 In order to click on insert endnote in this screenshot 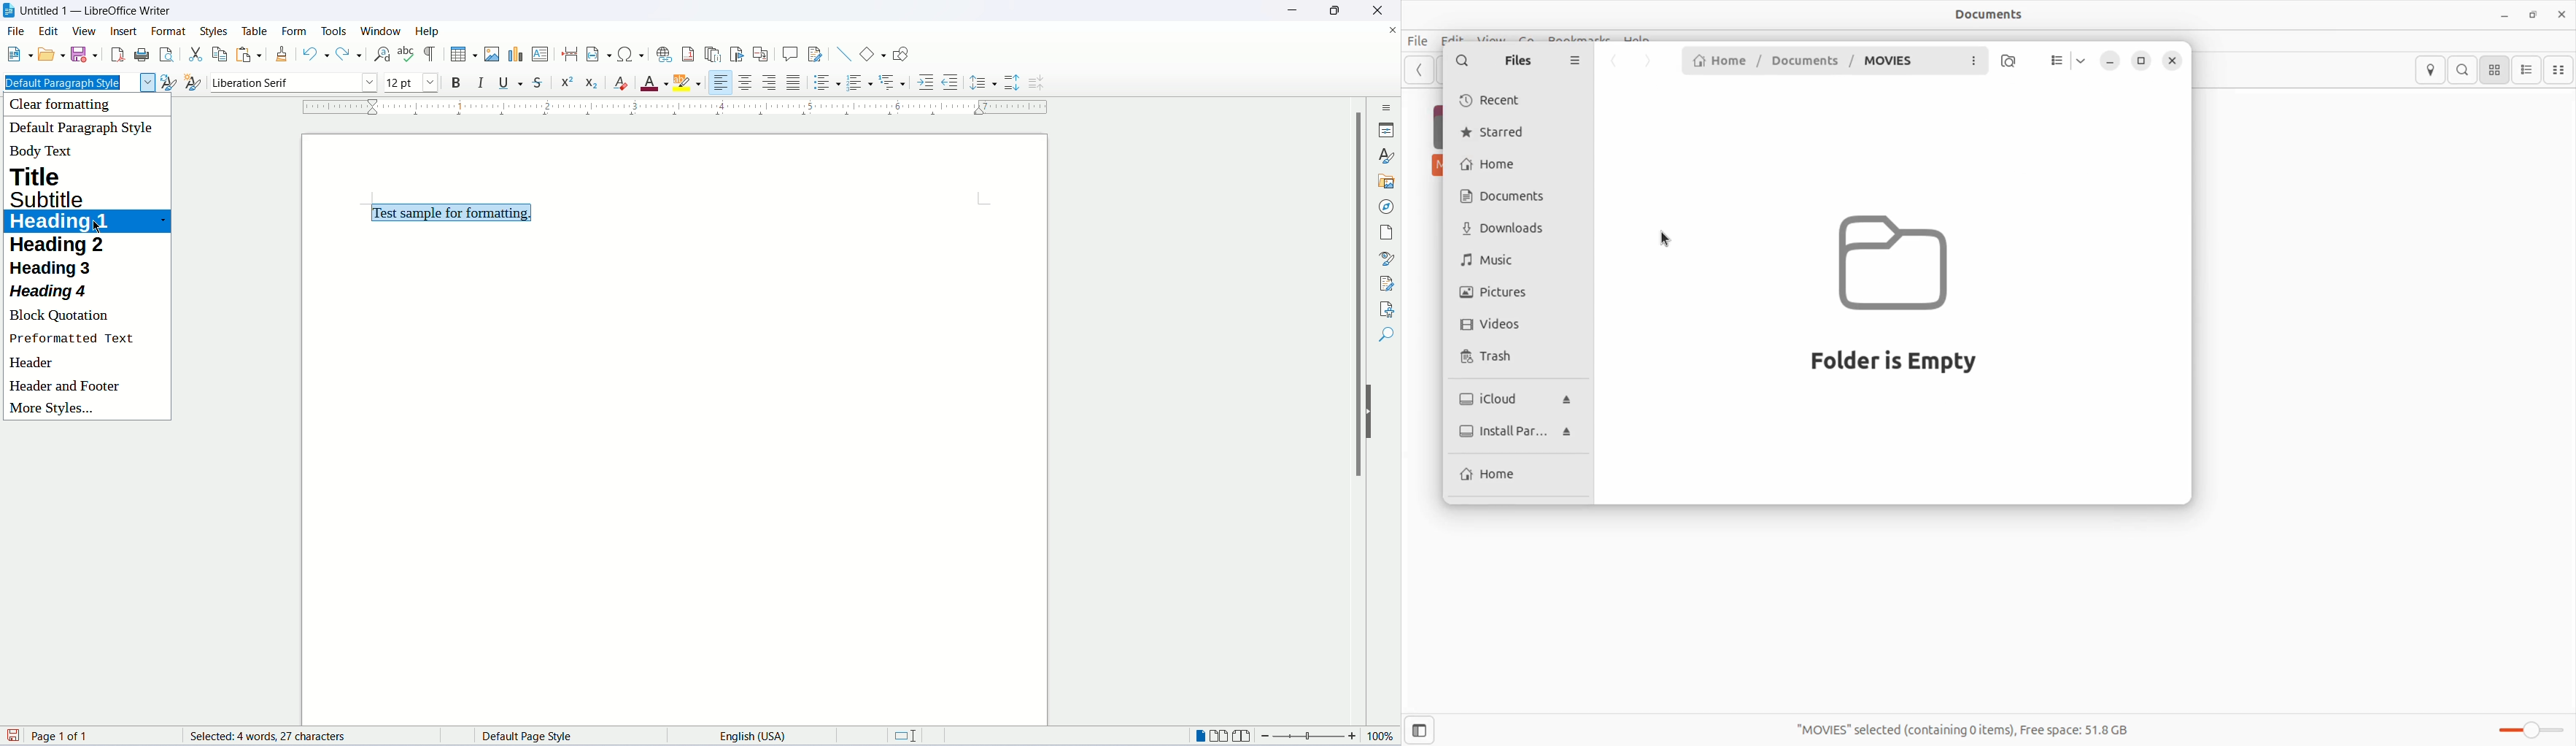, I will do `click(715, 53)`.